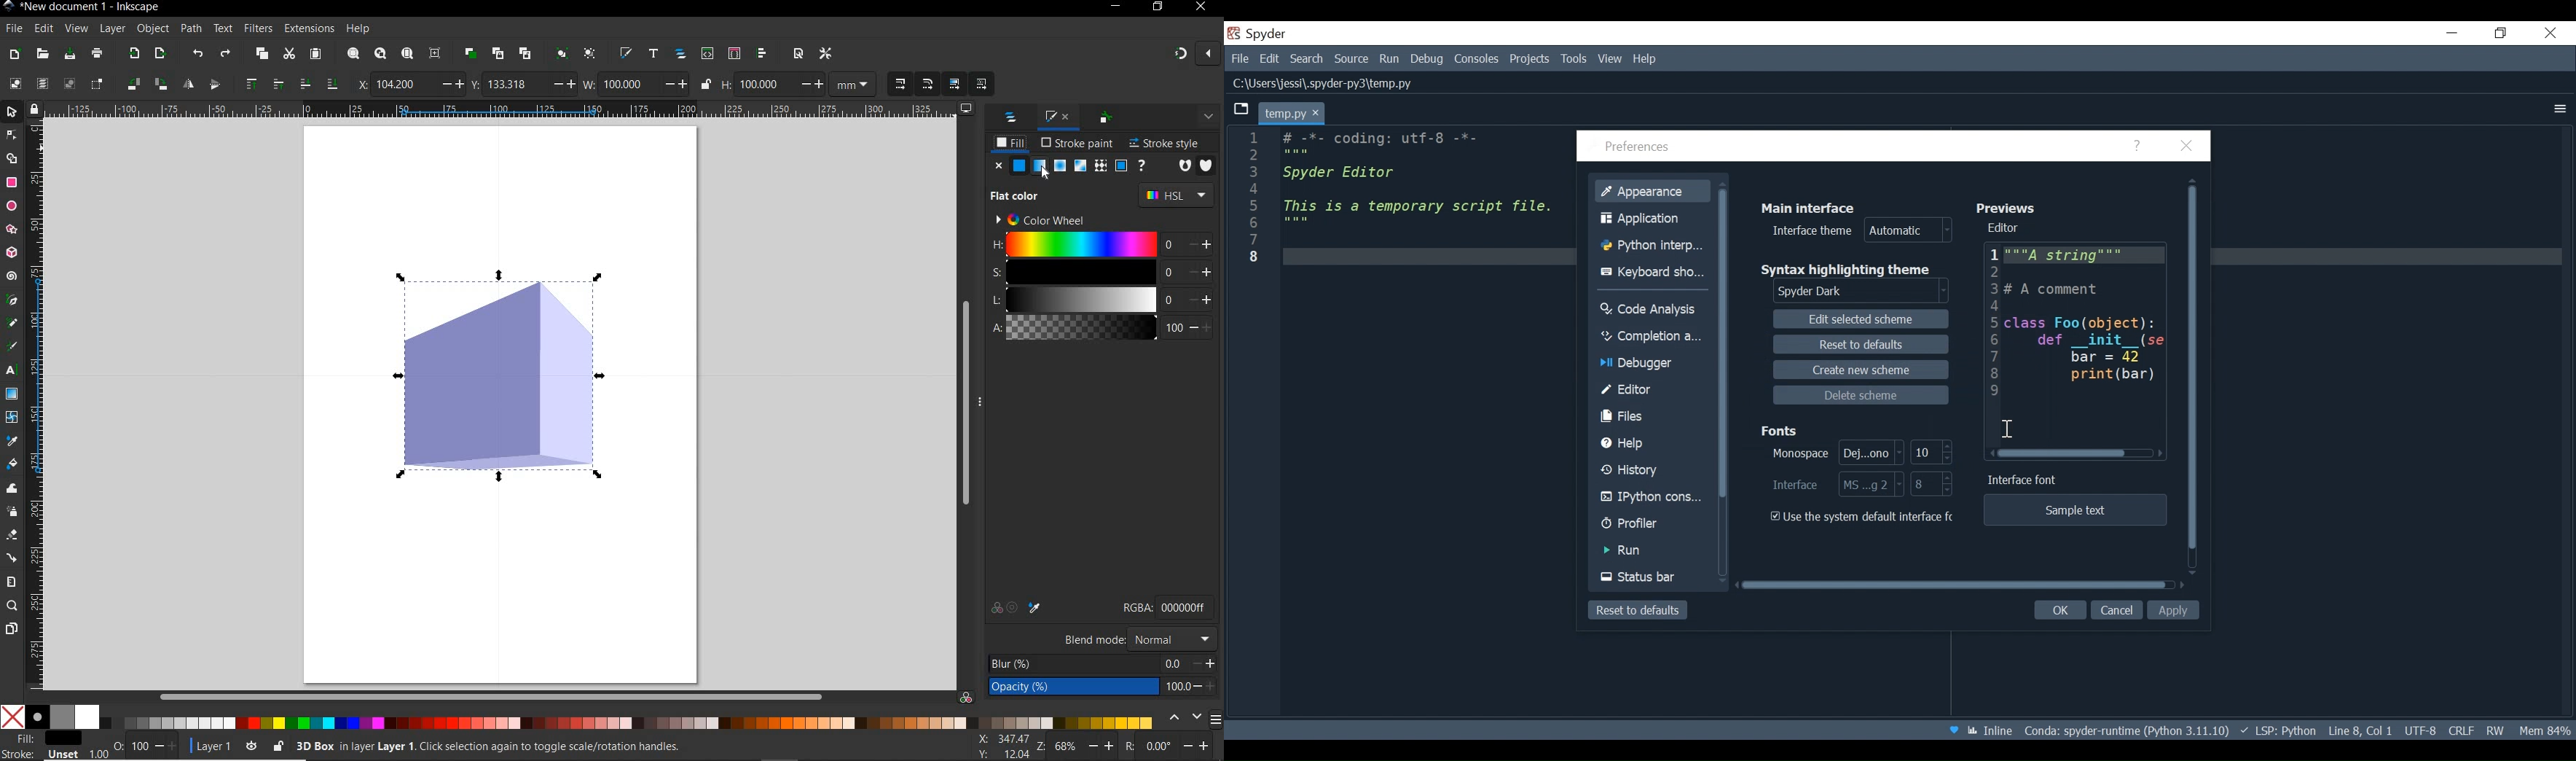  What do you see at coordinates (1725, 345) in the screenshot?
I see `Vertical Scroll bar` at bounding box center [1725, 345].